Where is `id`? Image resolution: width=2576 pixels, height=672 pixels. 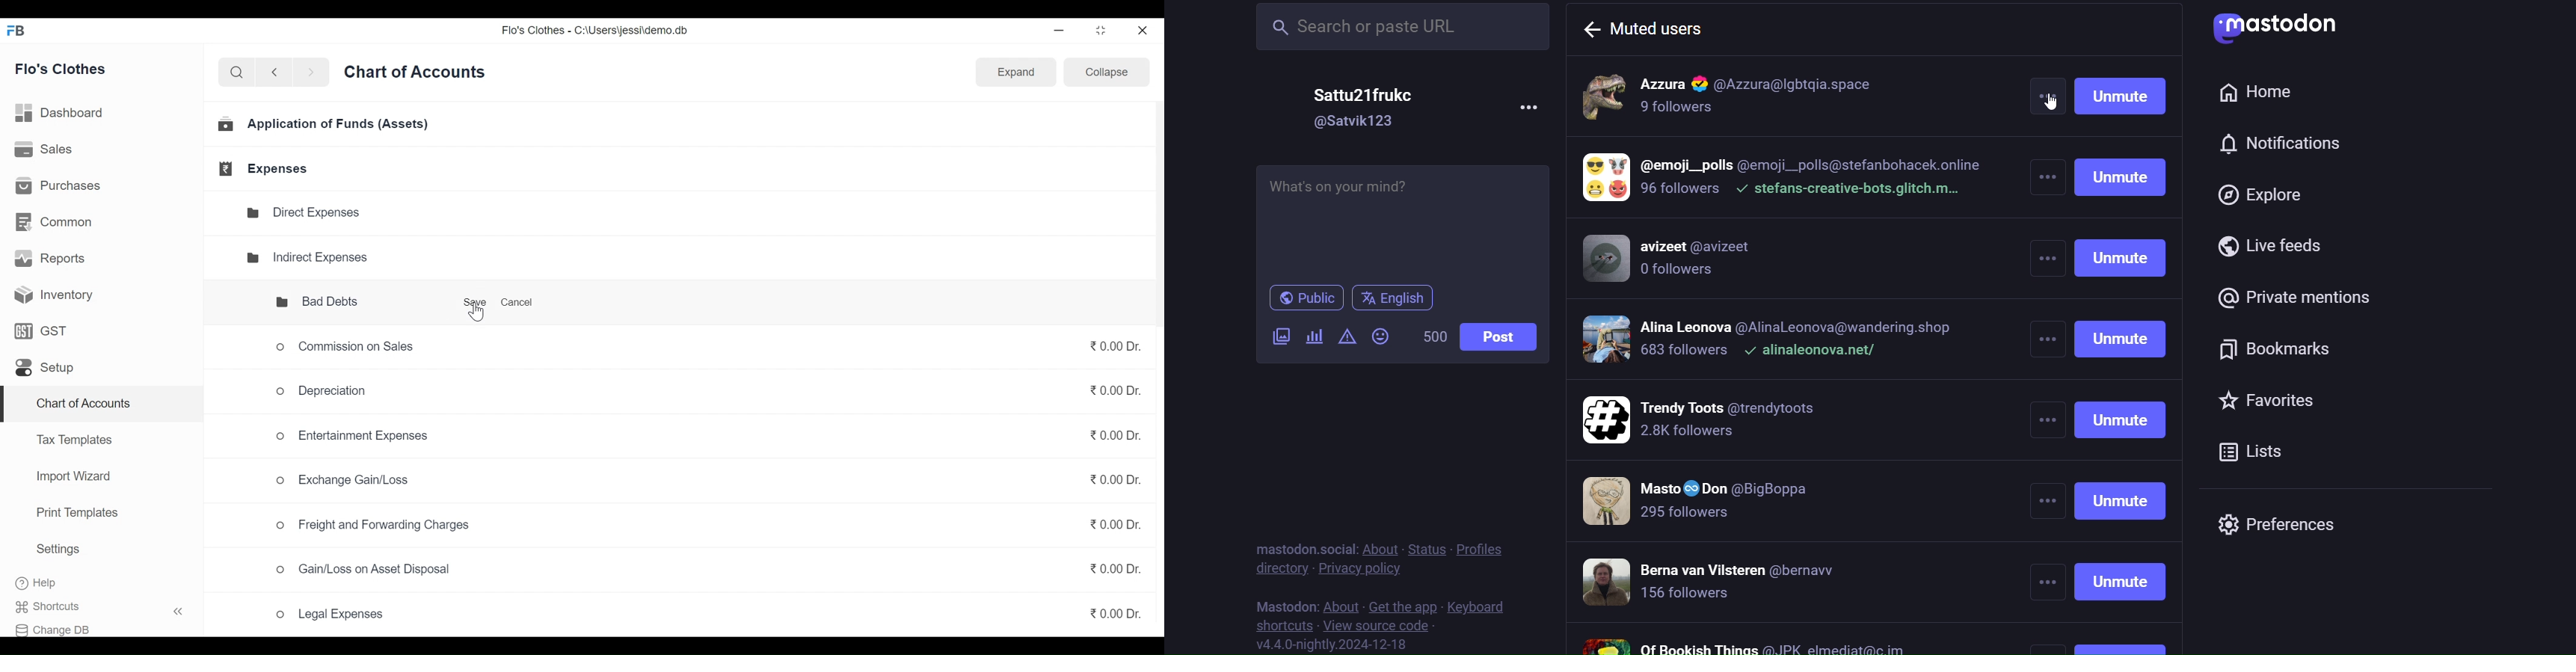
id is located at coordinates (1354, 122).